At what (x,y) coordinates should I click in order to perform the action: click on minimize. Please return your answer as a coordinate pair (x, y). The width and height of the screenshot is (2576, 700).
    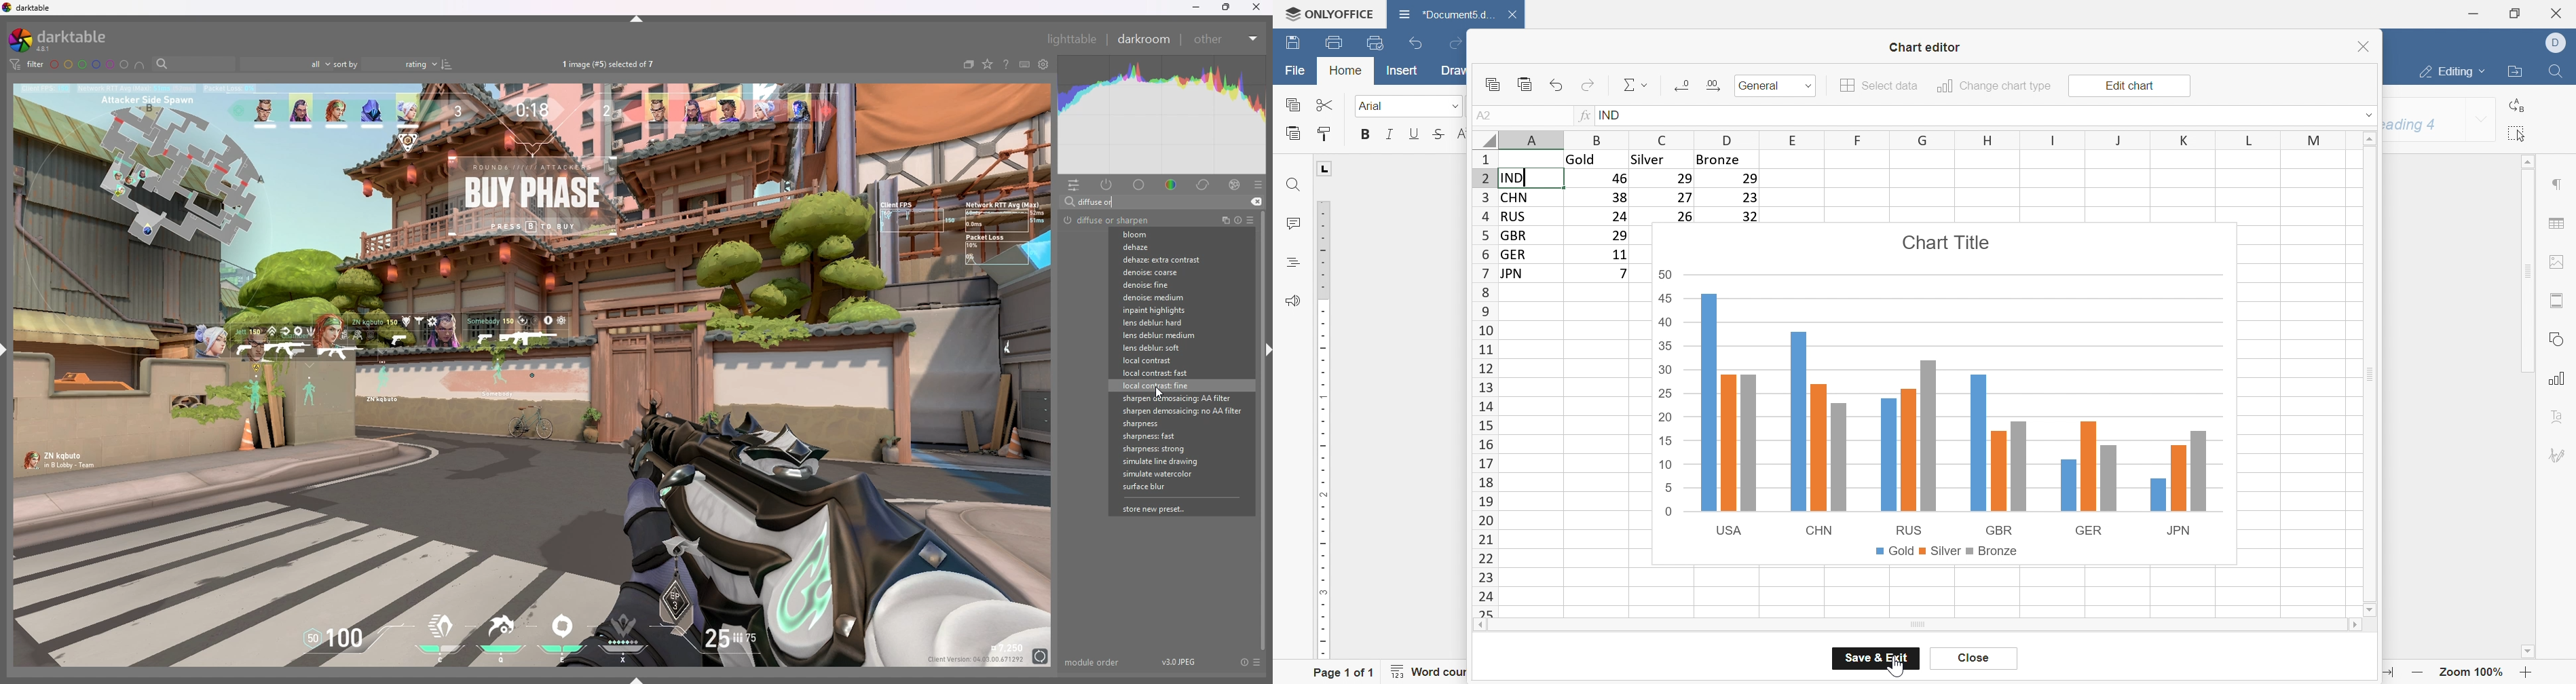
    Looking at the image, I should click on (1198, 7).